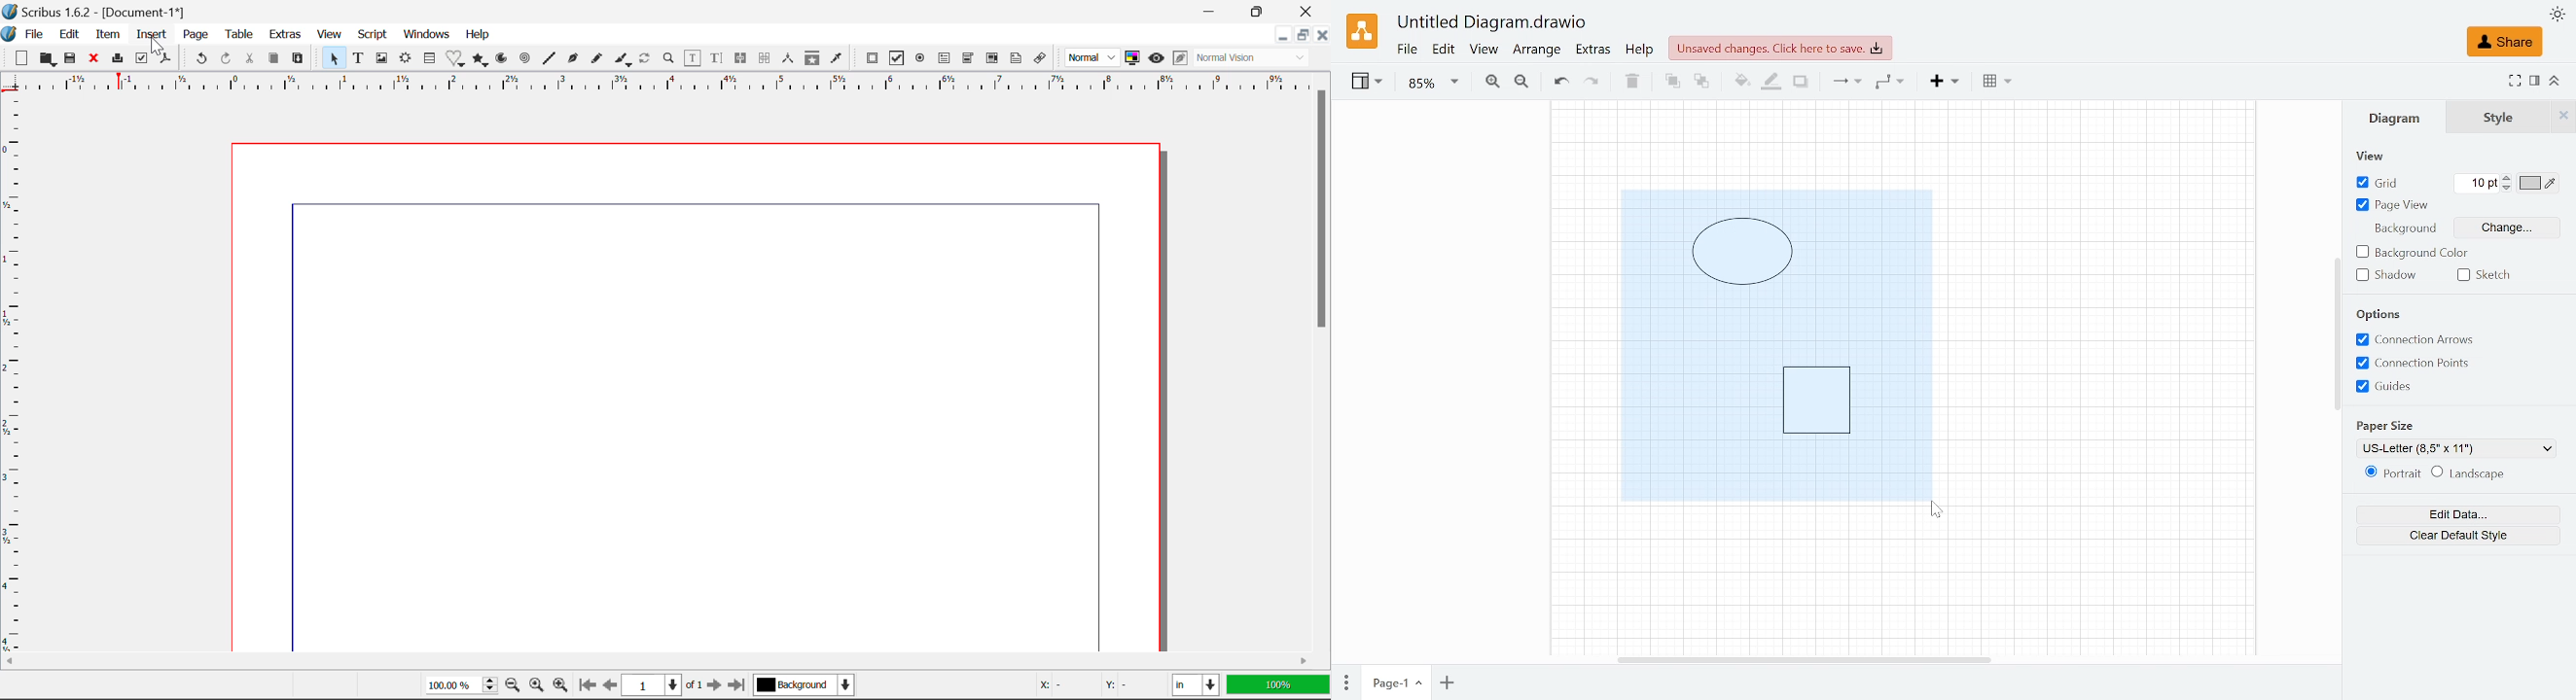 This screenshot has width=2576, height=700. I want to click on Insert Cells, so click(429, 60).